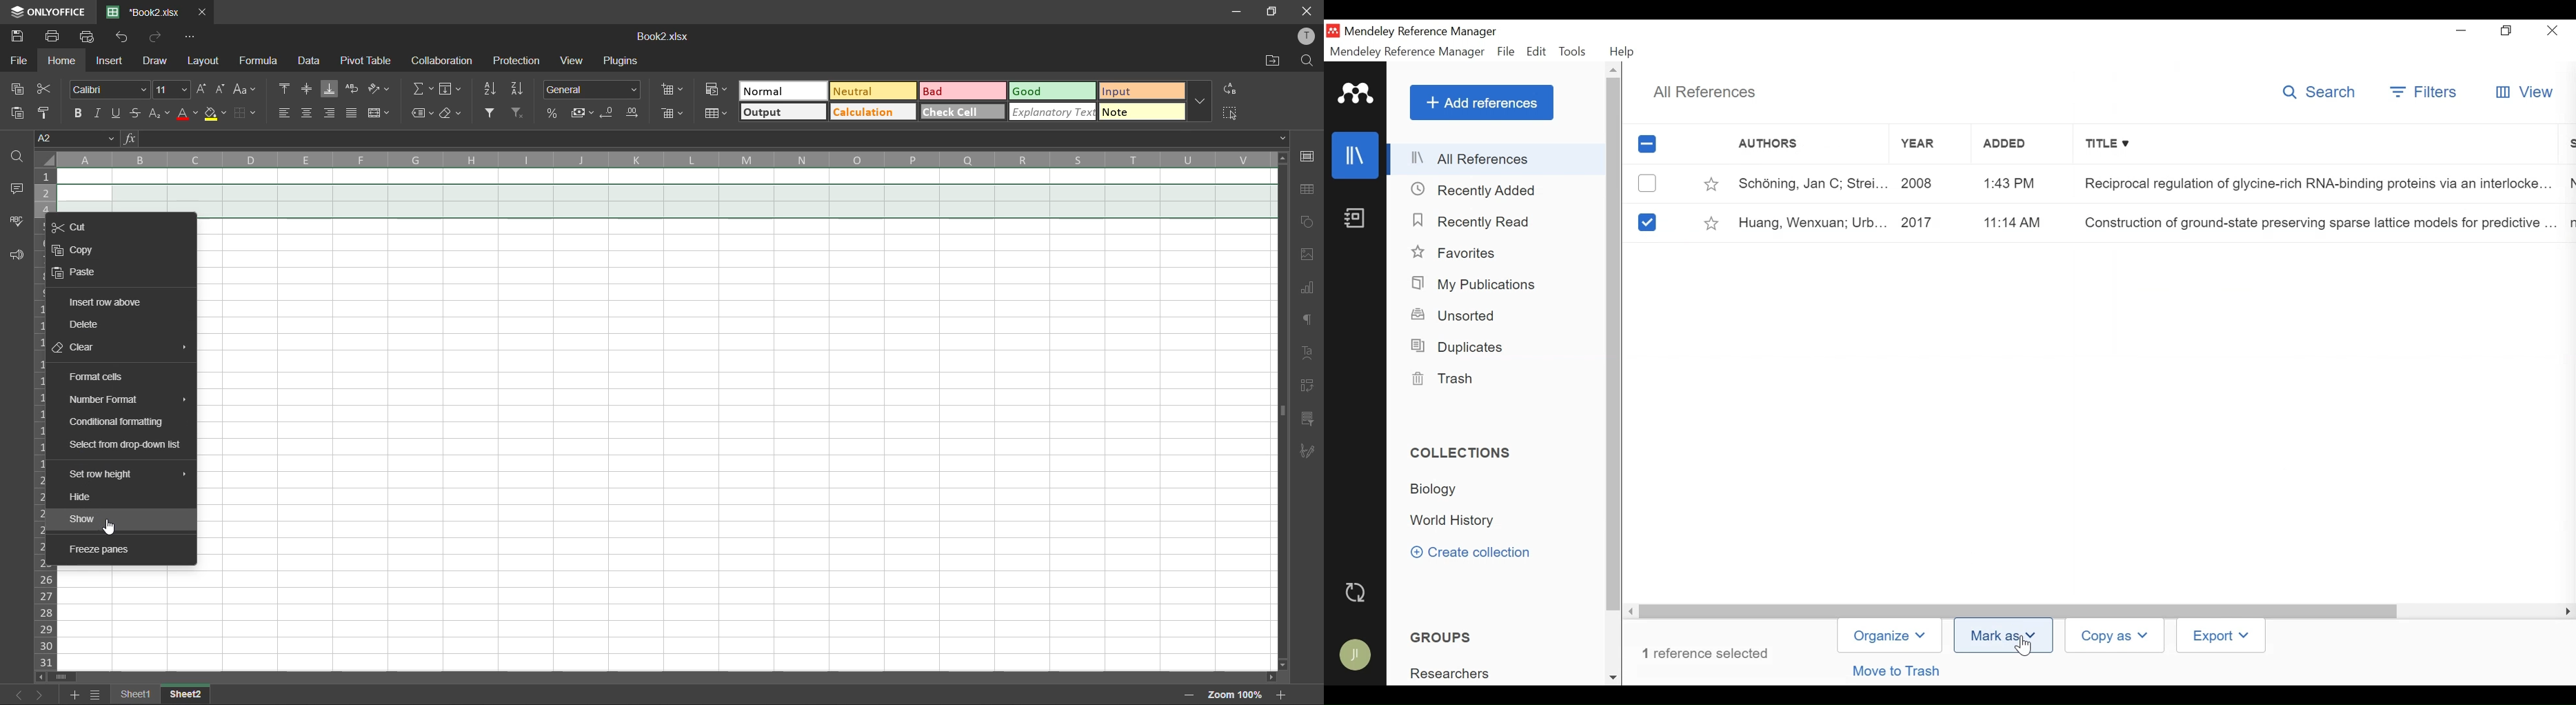 Image resolution: width=2576 pixels, height=728 pixels. I want to click on strikethrough, so click(136, 111).